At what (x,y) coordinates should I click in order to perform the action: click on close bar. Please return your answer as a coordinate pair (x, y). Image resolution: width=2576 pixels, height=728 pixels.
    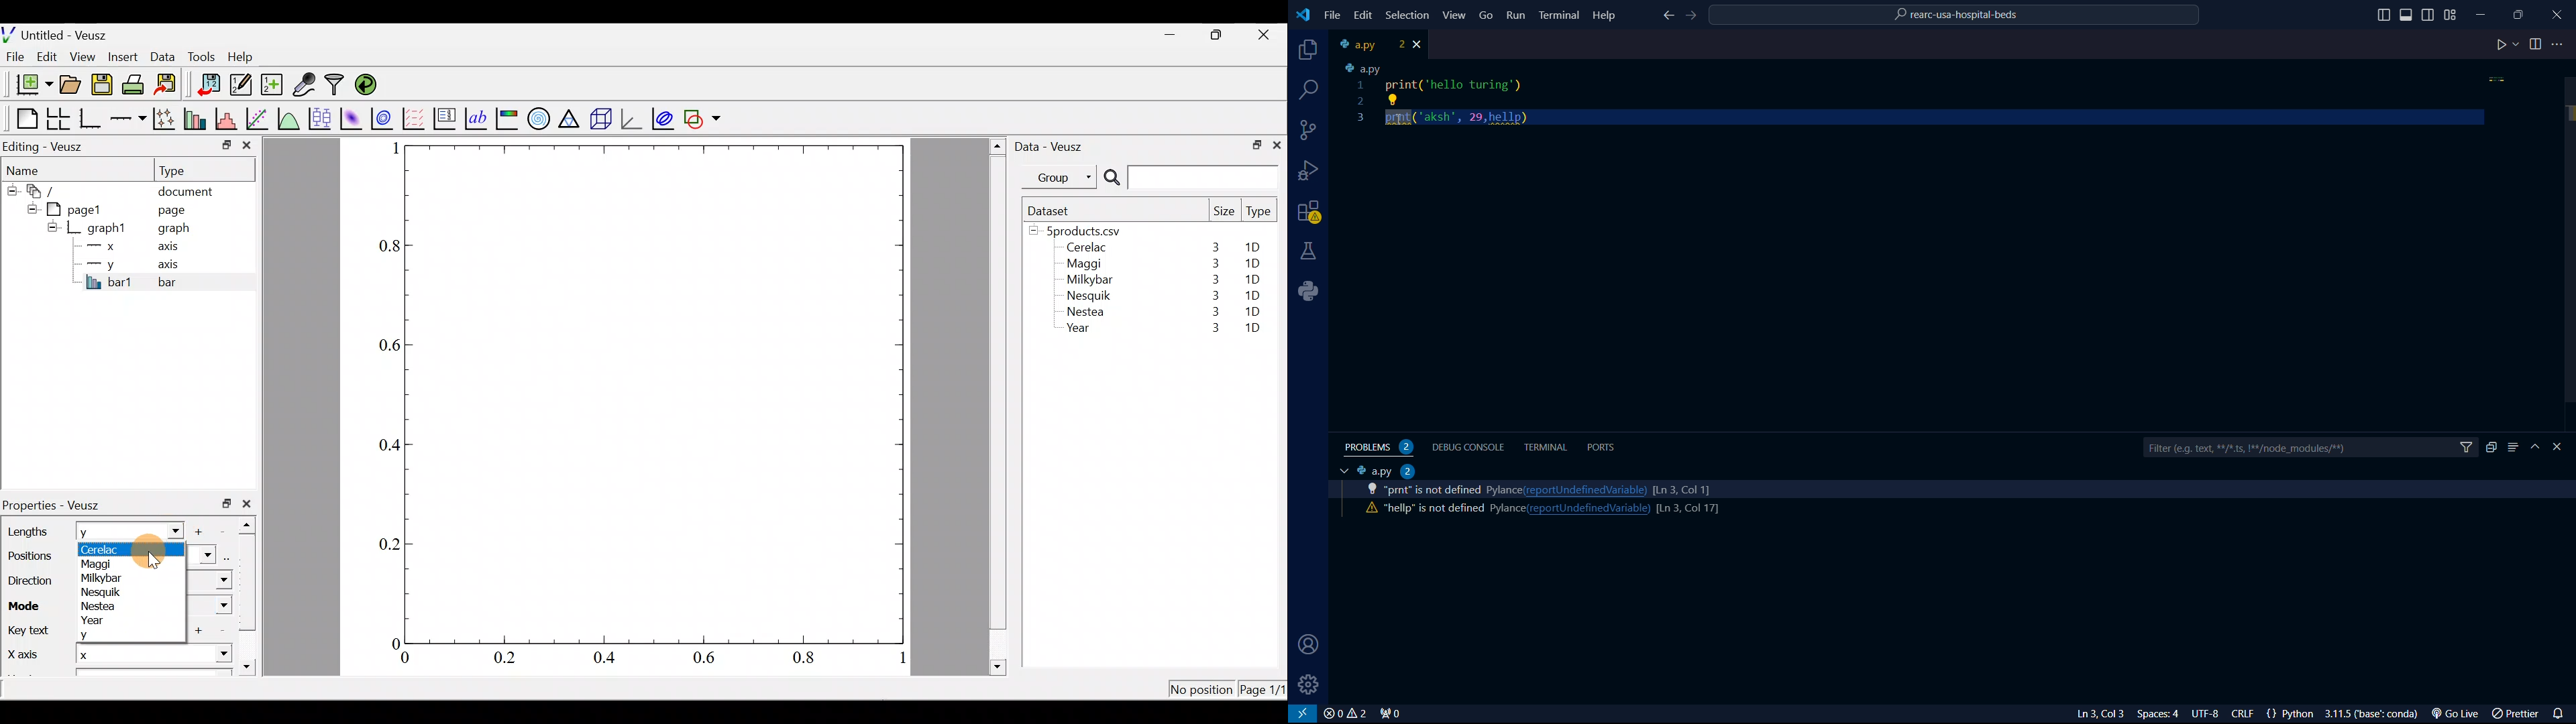
    Looking at the image, I should click on (2563, 447).